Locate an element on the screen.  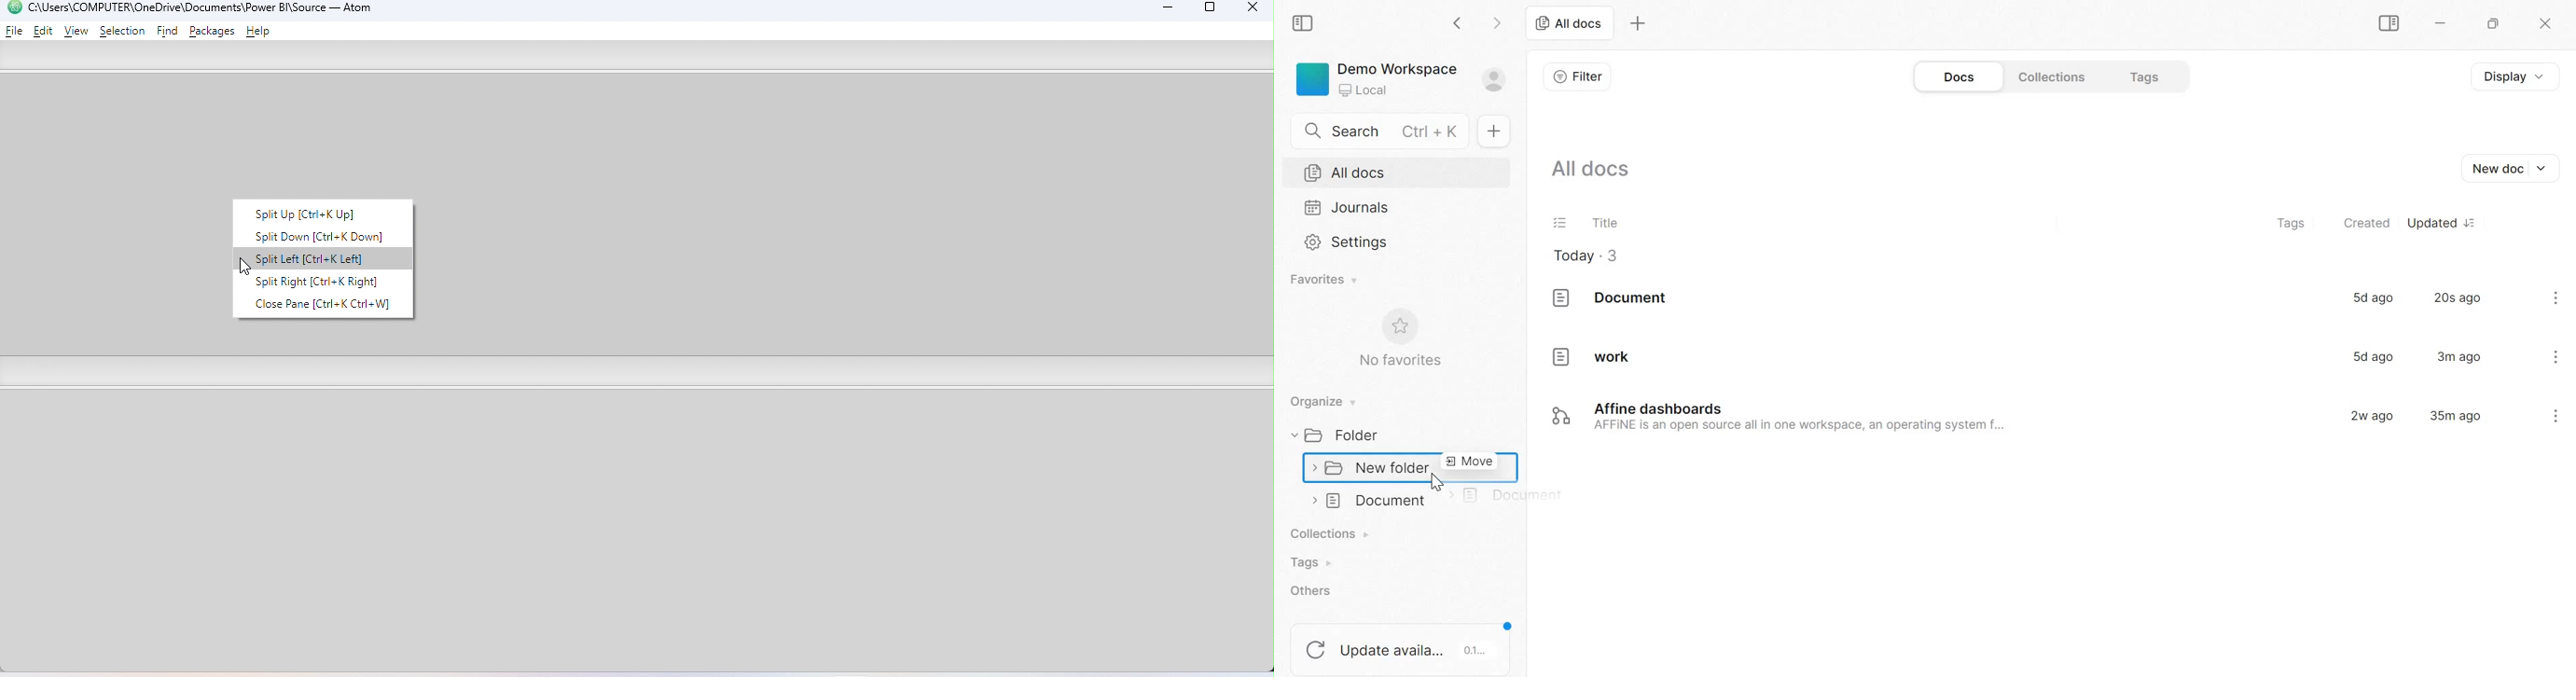
Demo Workspace is located at coordinates (1401, 77).